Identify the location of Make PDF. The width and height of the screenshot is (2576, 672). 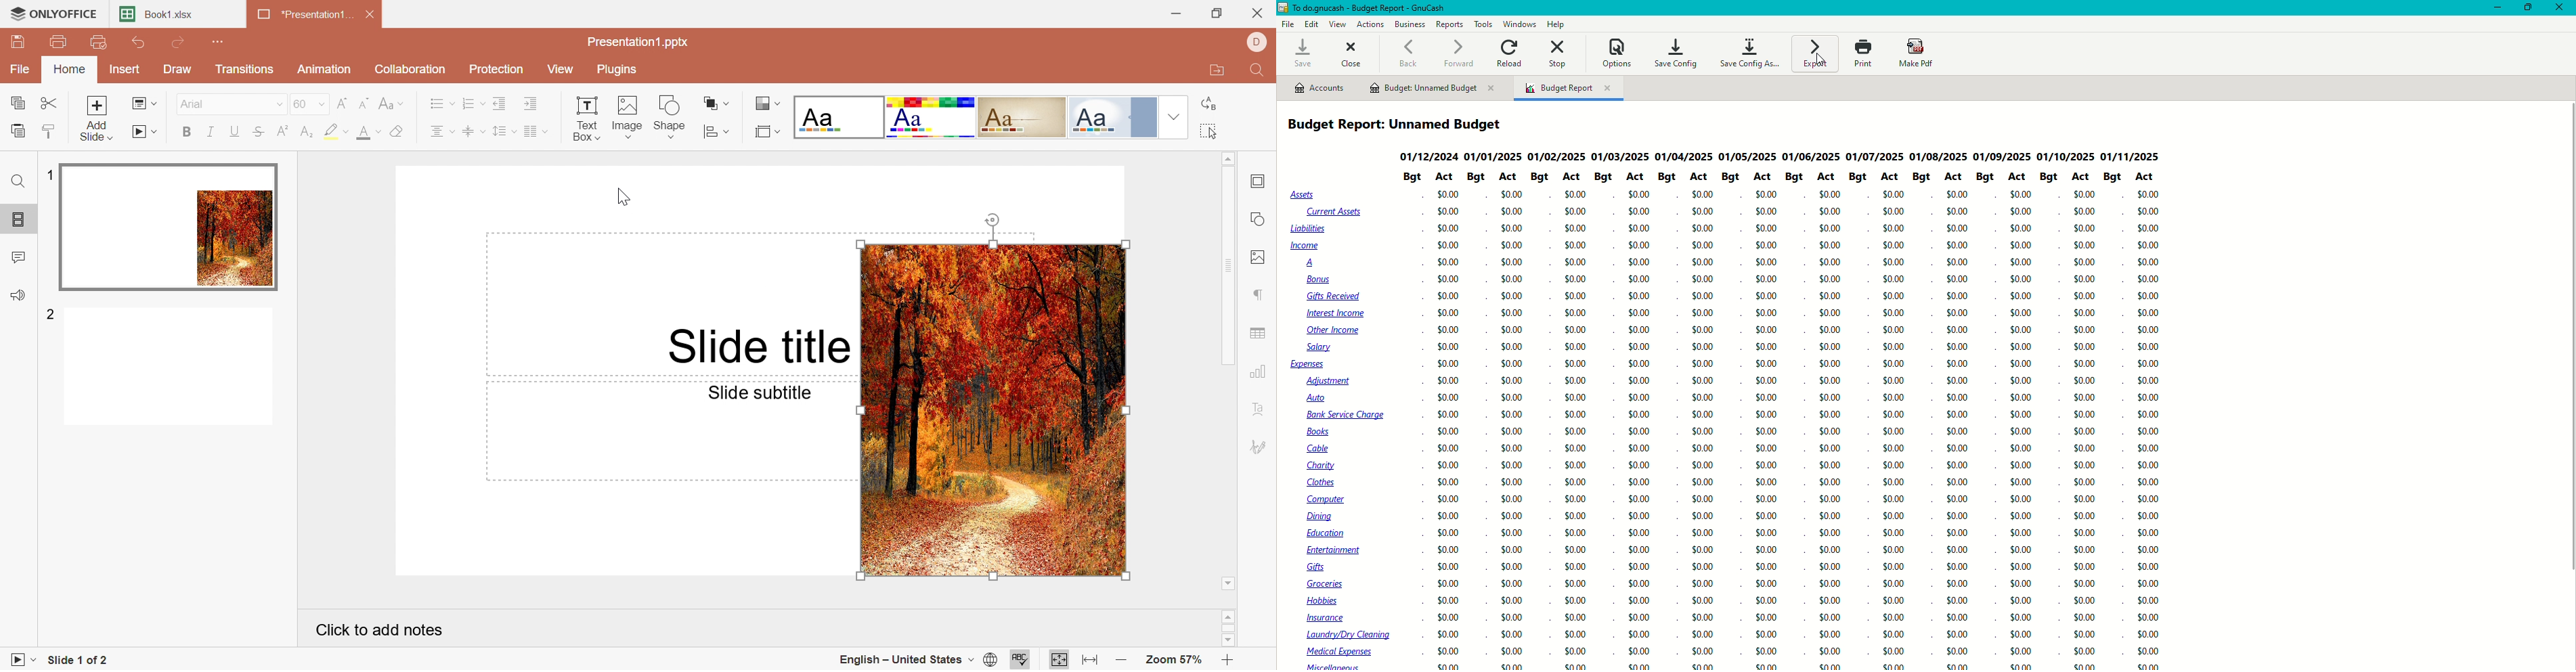
(1918, 53).